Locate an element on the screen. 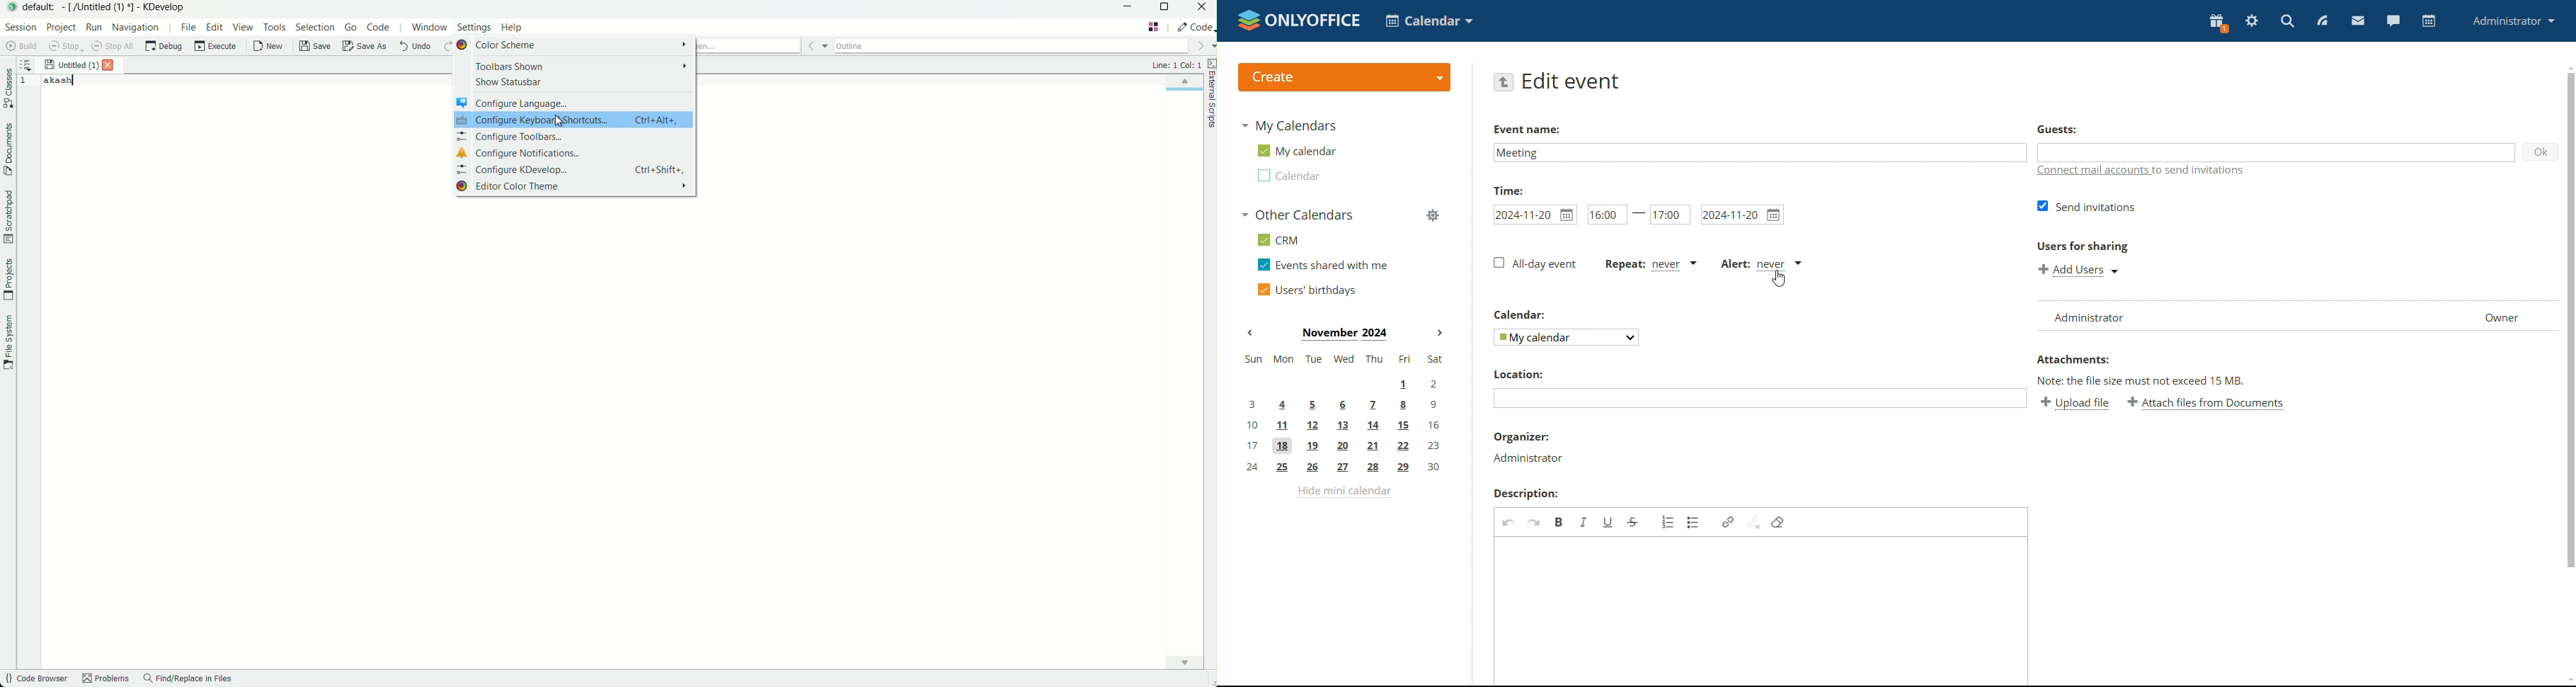 The height and width of the screenshot is (700, 2576). mail is located at coordinates (2358, 22).